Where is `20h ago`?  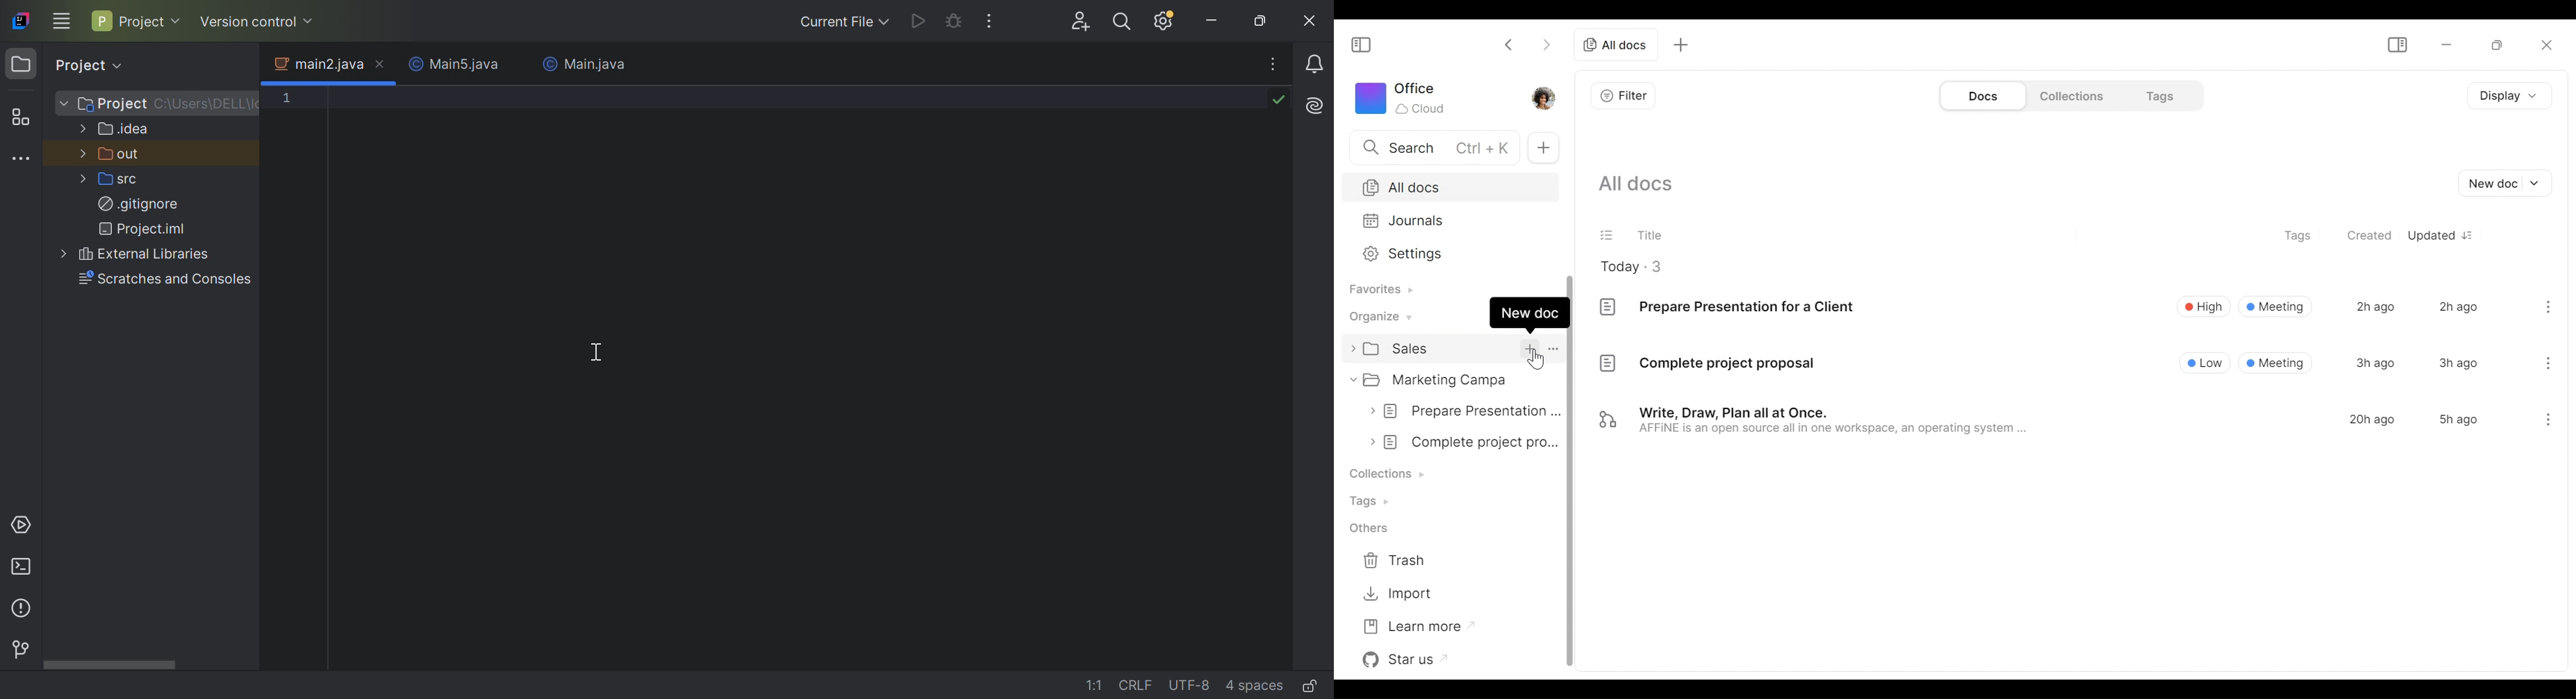
20h ago is located at coordinates (2372, 419).